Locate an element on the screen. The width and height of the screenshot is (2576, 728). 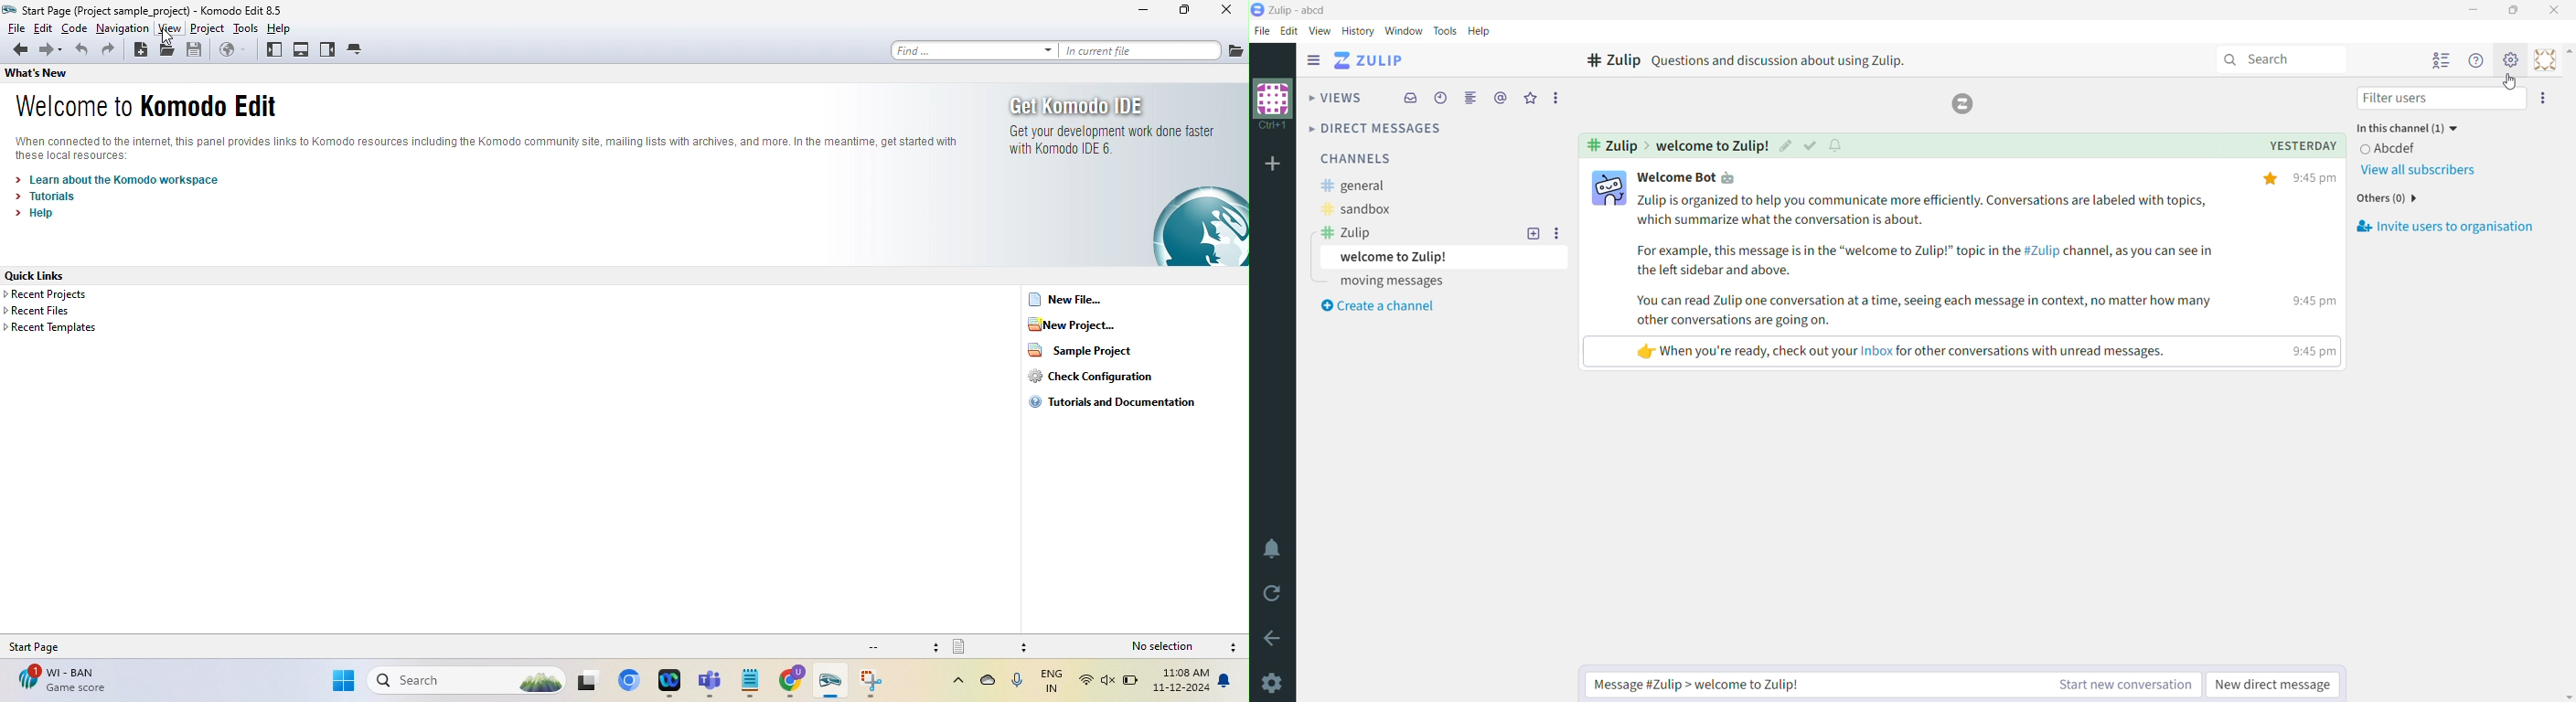
recent project is located at coordinates (67, 295).